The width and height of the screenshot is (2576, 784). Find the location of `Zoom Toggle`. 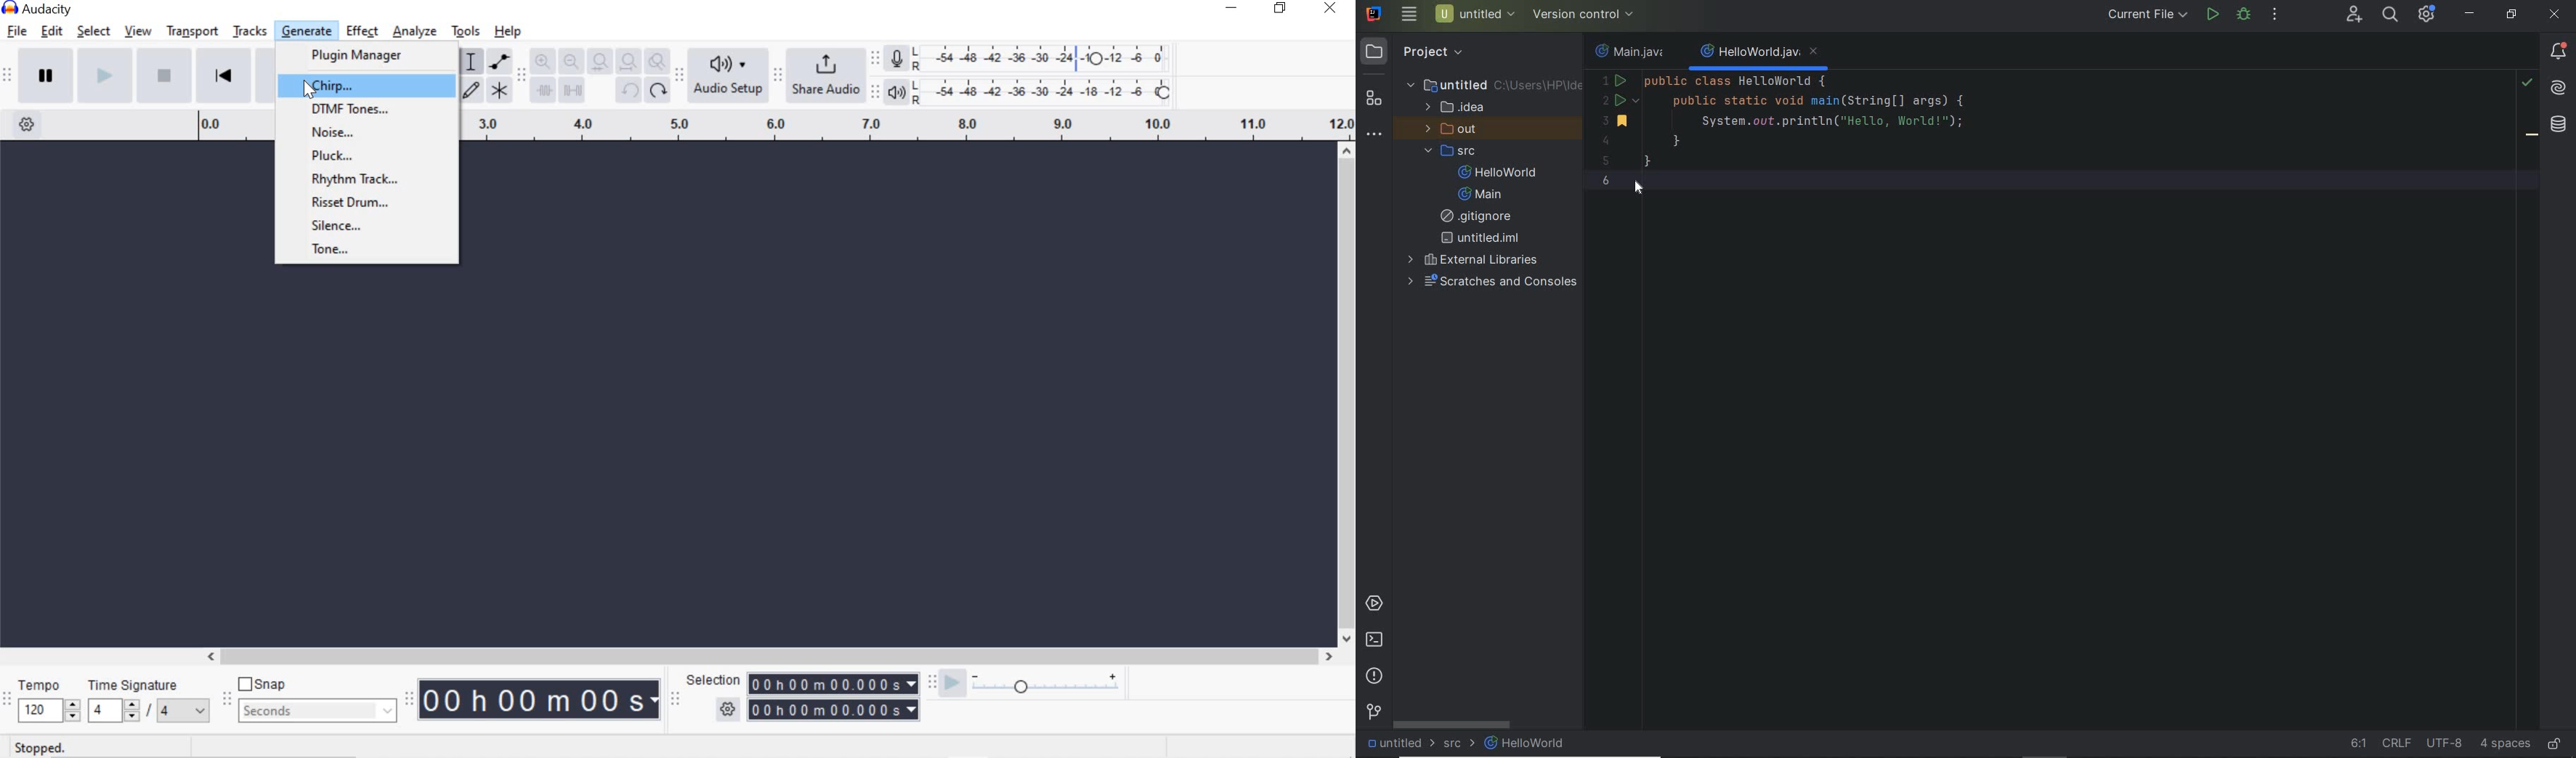

Zoom Toggle is located at coordinates (656, 64).